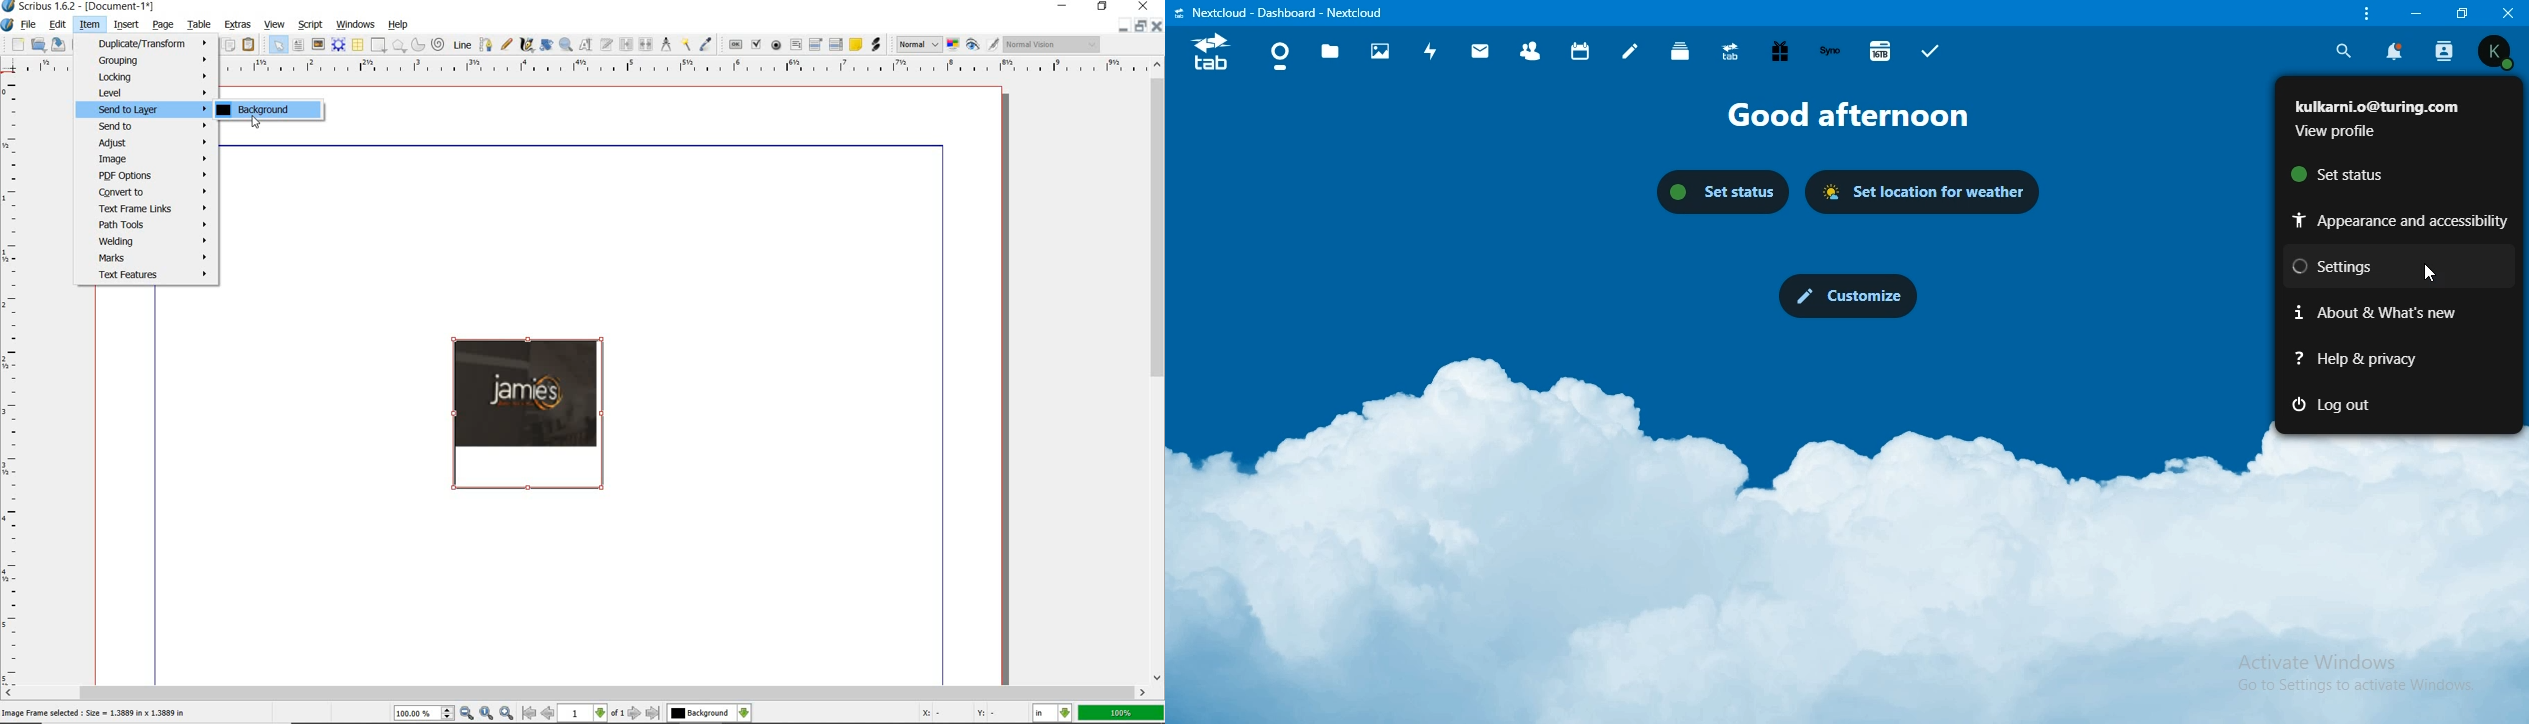  Describe the element at coordinates (89, 25) in the screenshot. I see `item` at that location.